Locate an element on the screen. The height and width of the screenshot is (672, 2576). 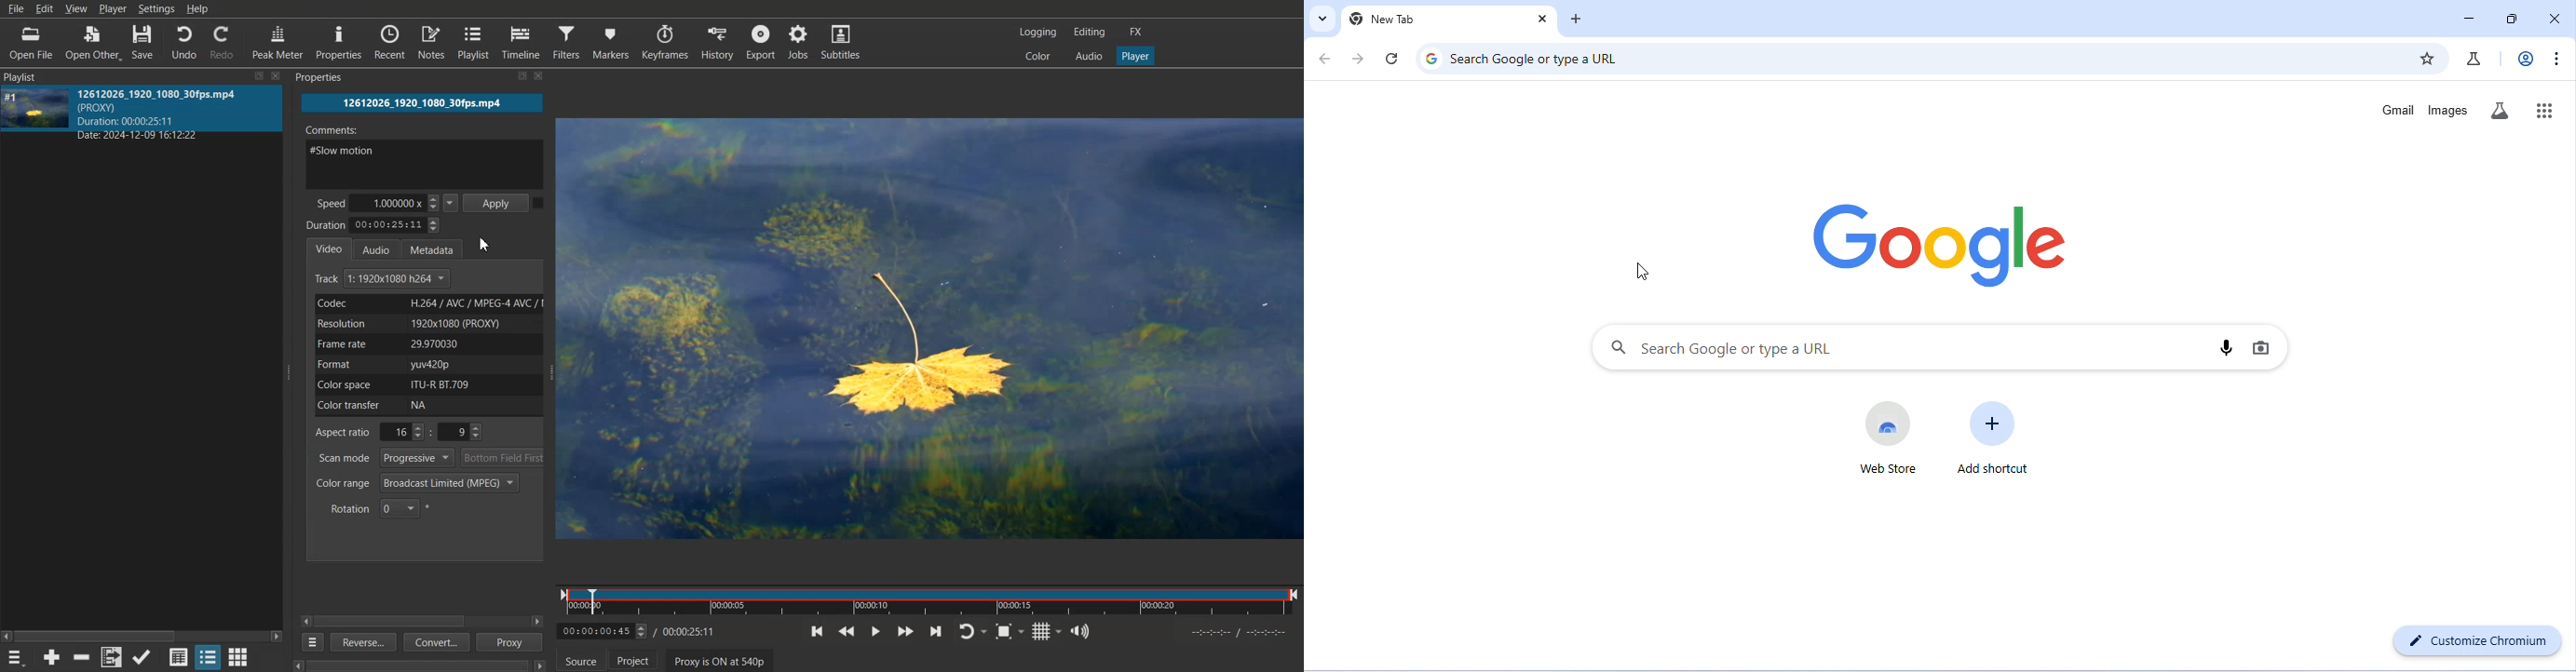
Scroll Left is located at coordinates (306, 620).